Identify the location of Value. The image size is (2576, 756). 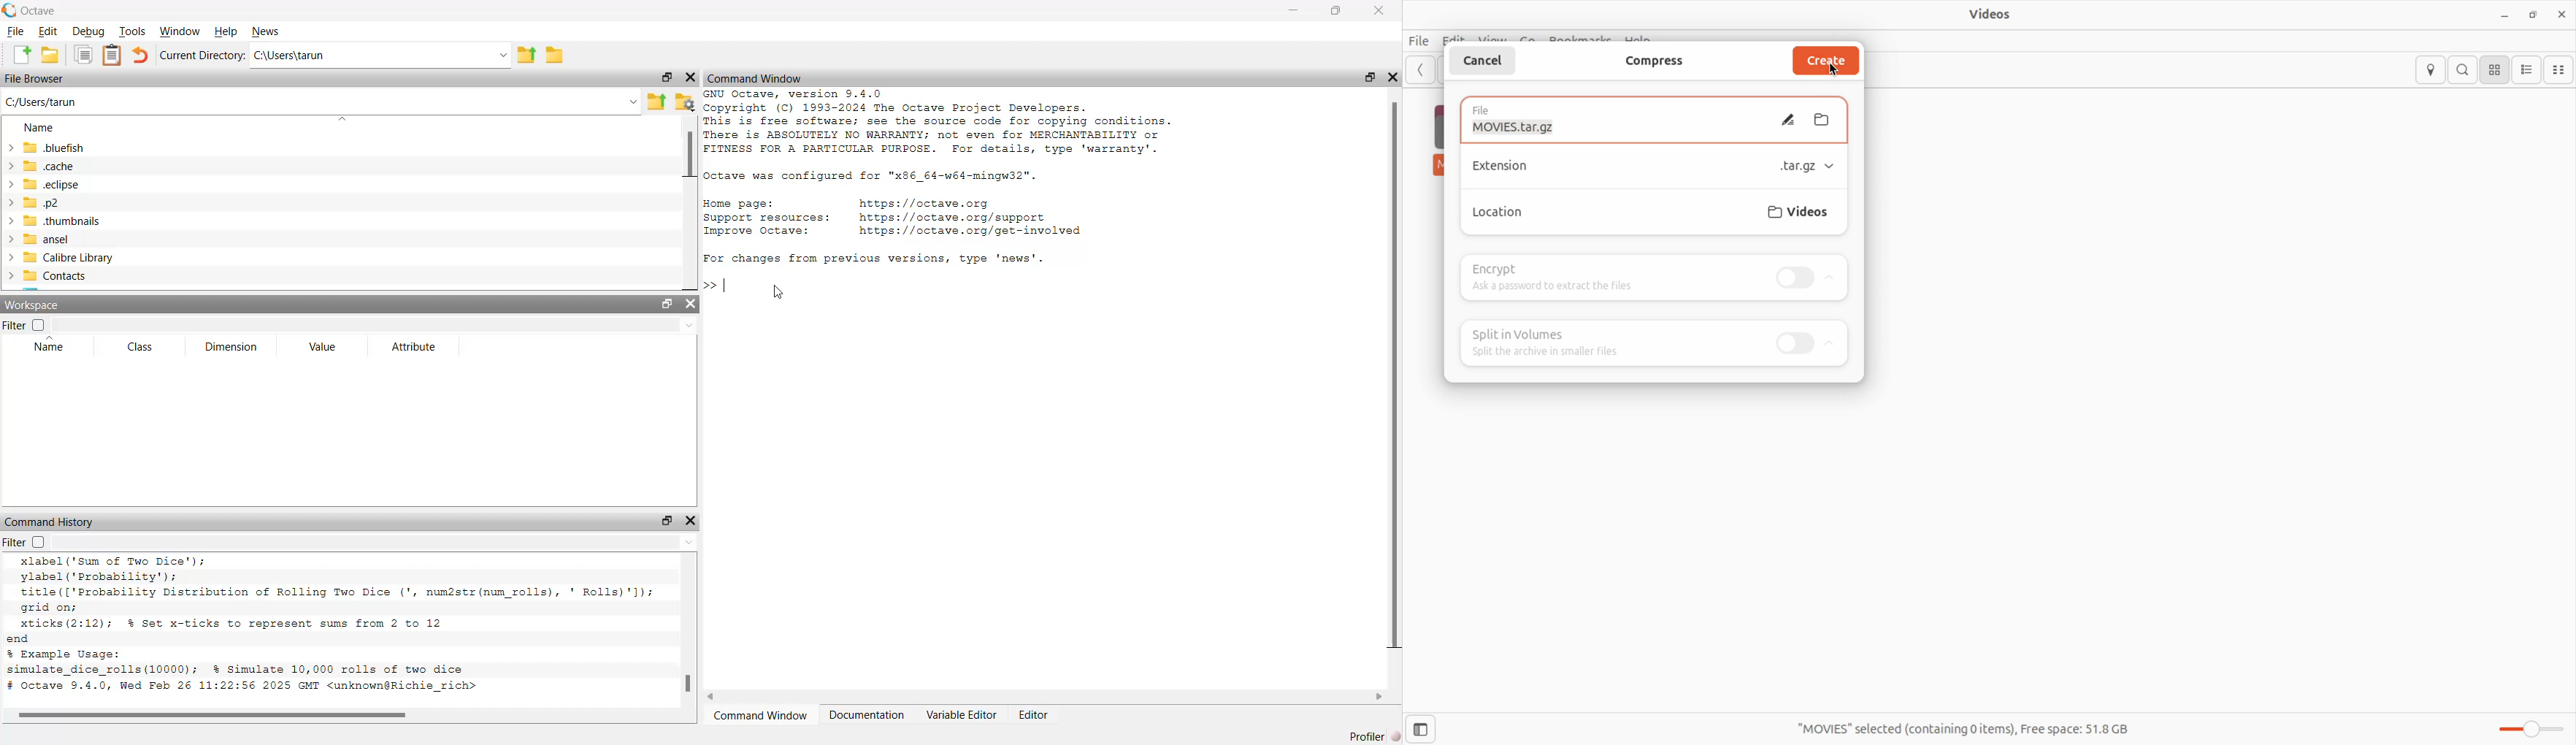
(323, 347).